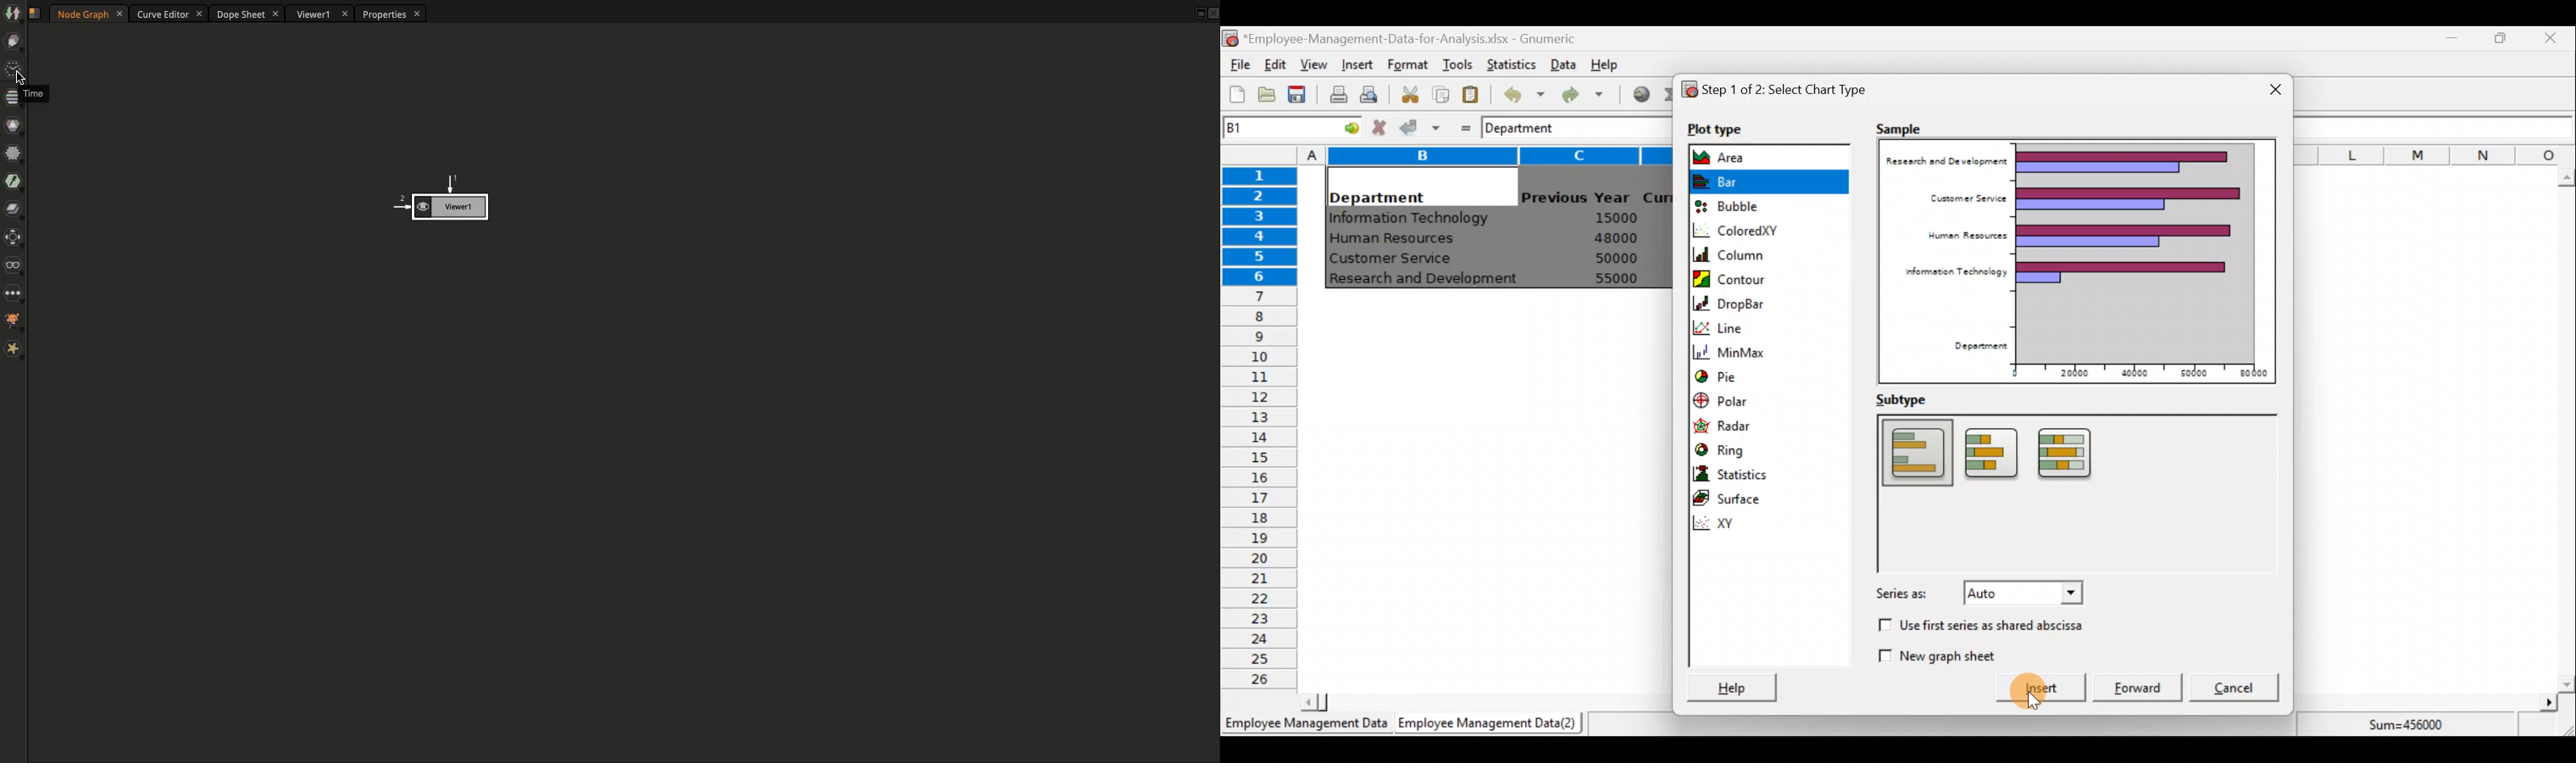  I want to click on Research and Development, so click(1429, 280).